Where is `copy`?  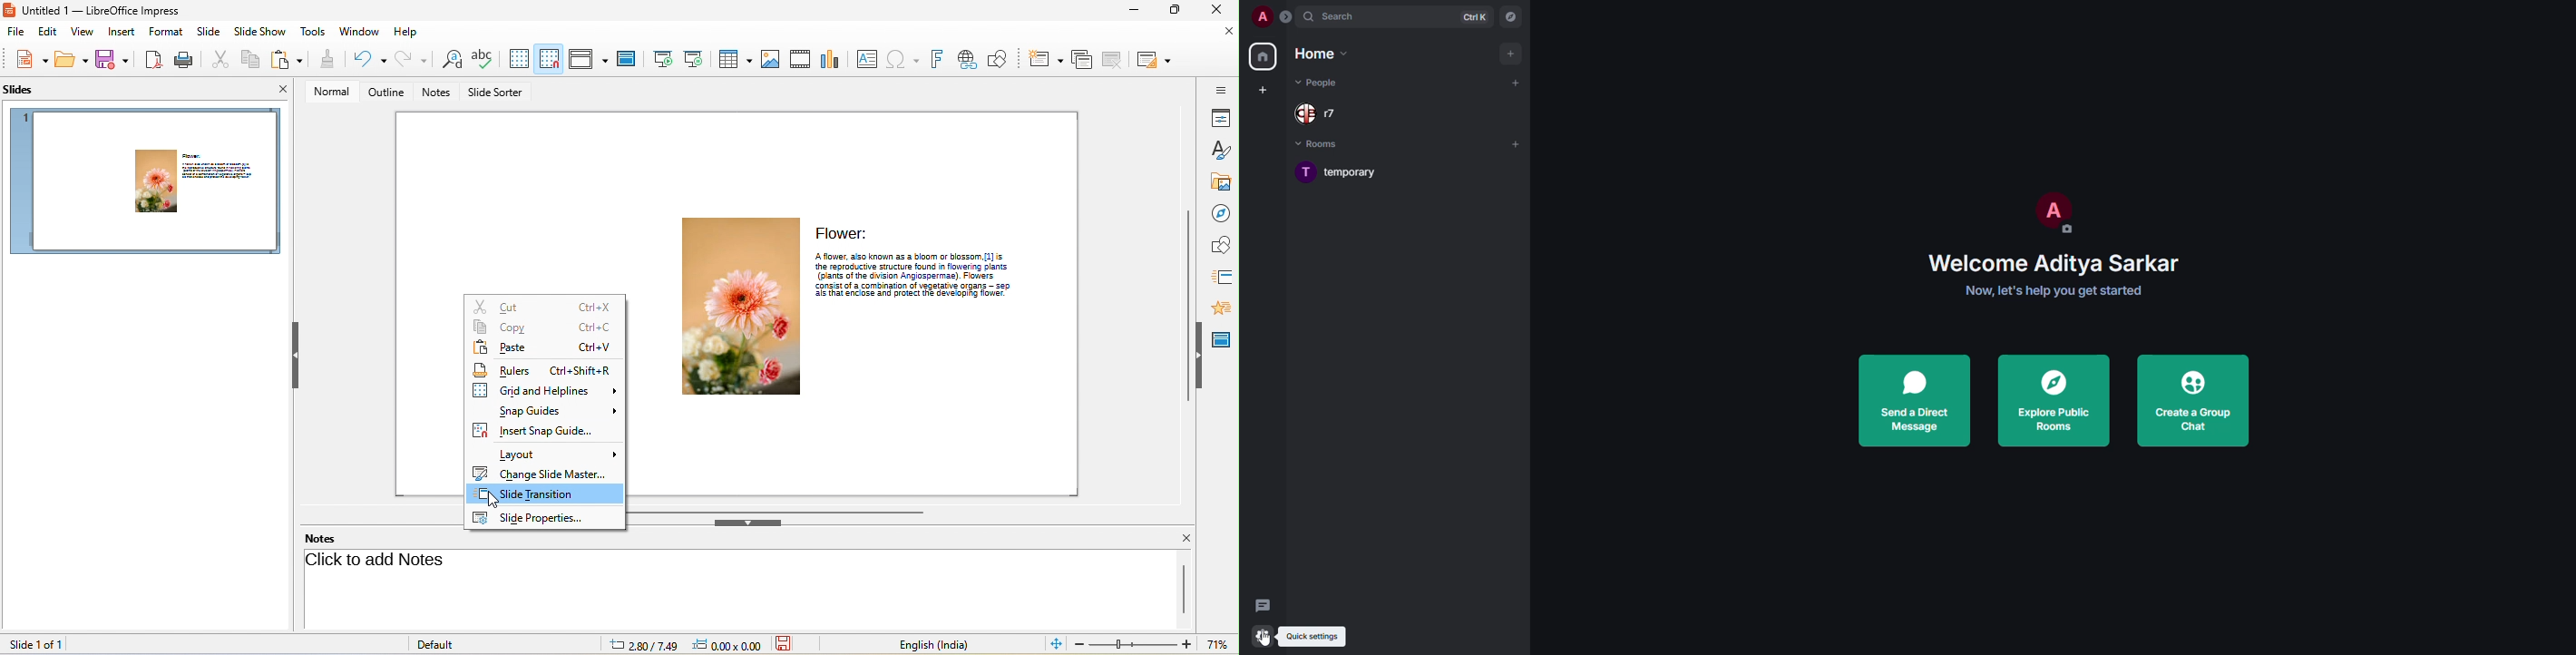 copy is located at coordinates (248, 58).